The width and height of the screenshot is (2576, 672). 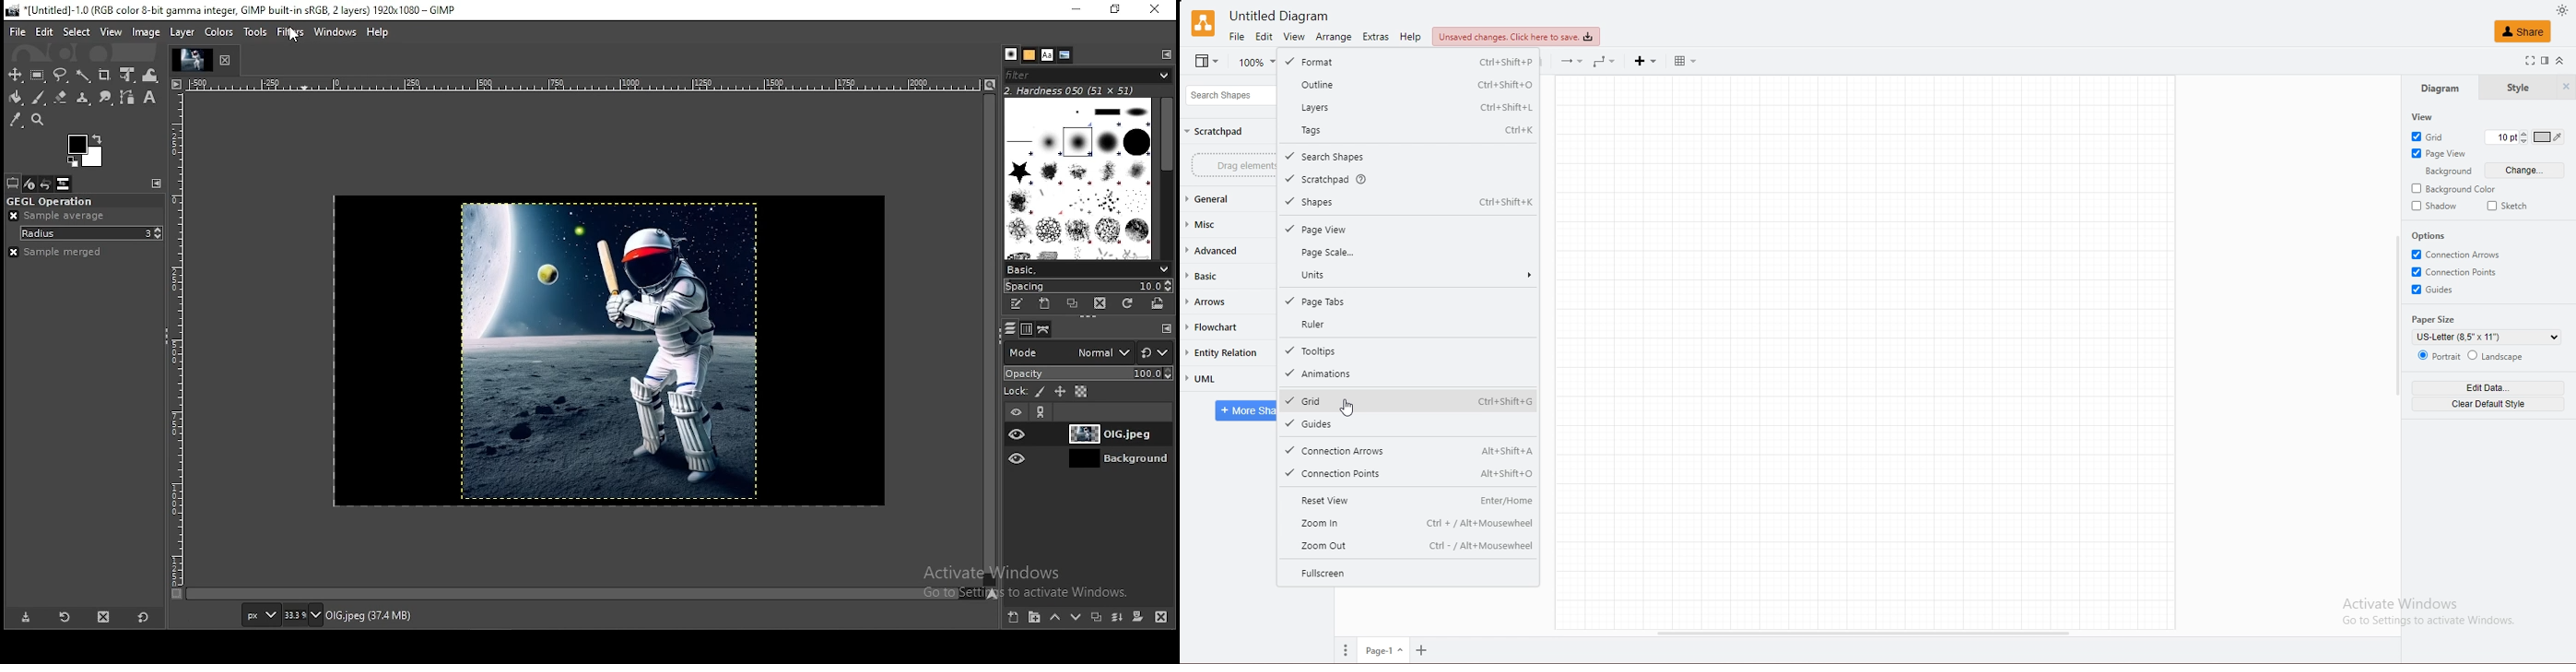 What do you see at coordinates (63, 98) in the screenshot?
I see `eraser tool` at bounding box center [63, 98].